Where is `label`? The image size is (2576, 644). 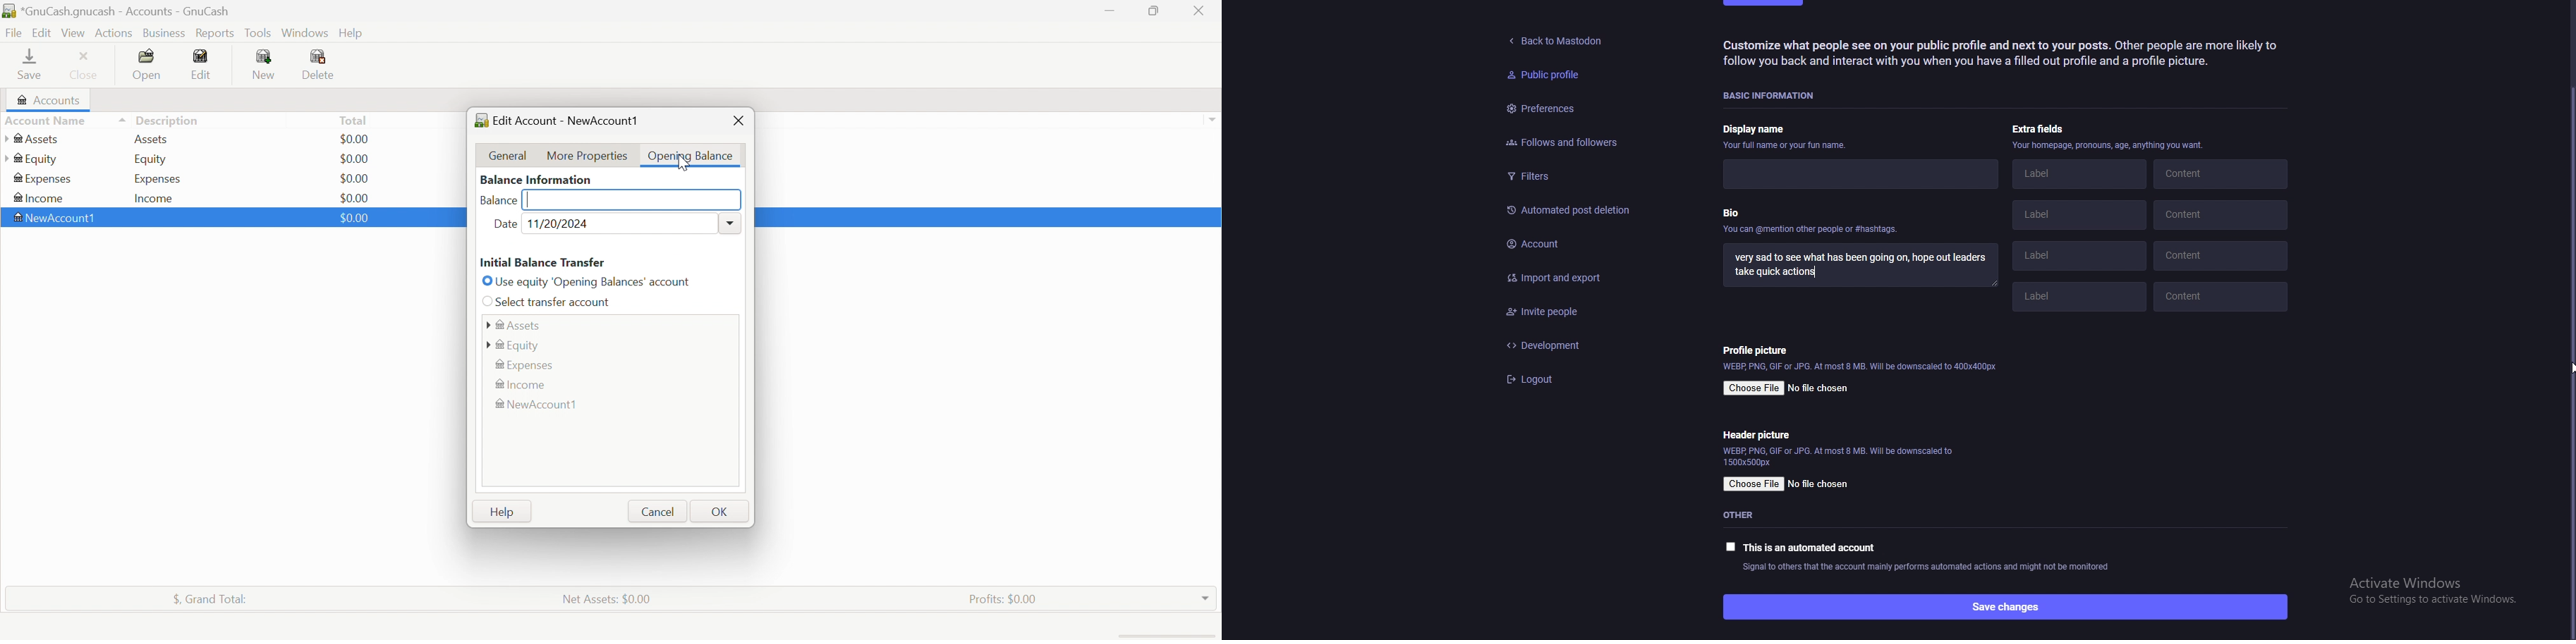
label is located at coordinates (2074, 300).